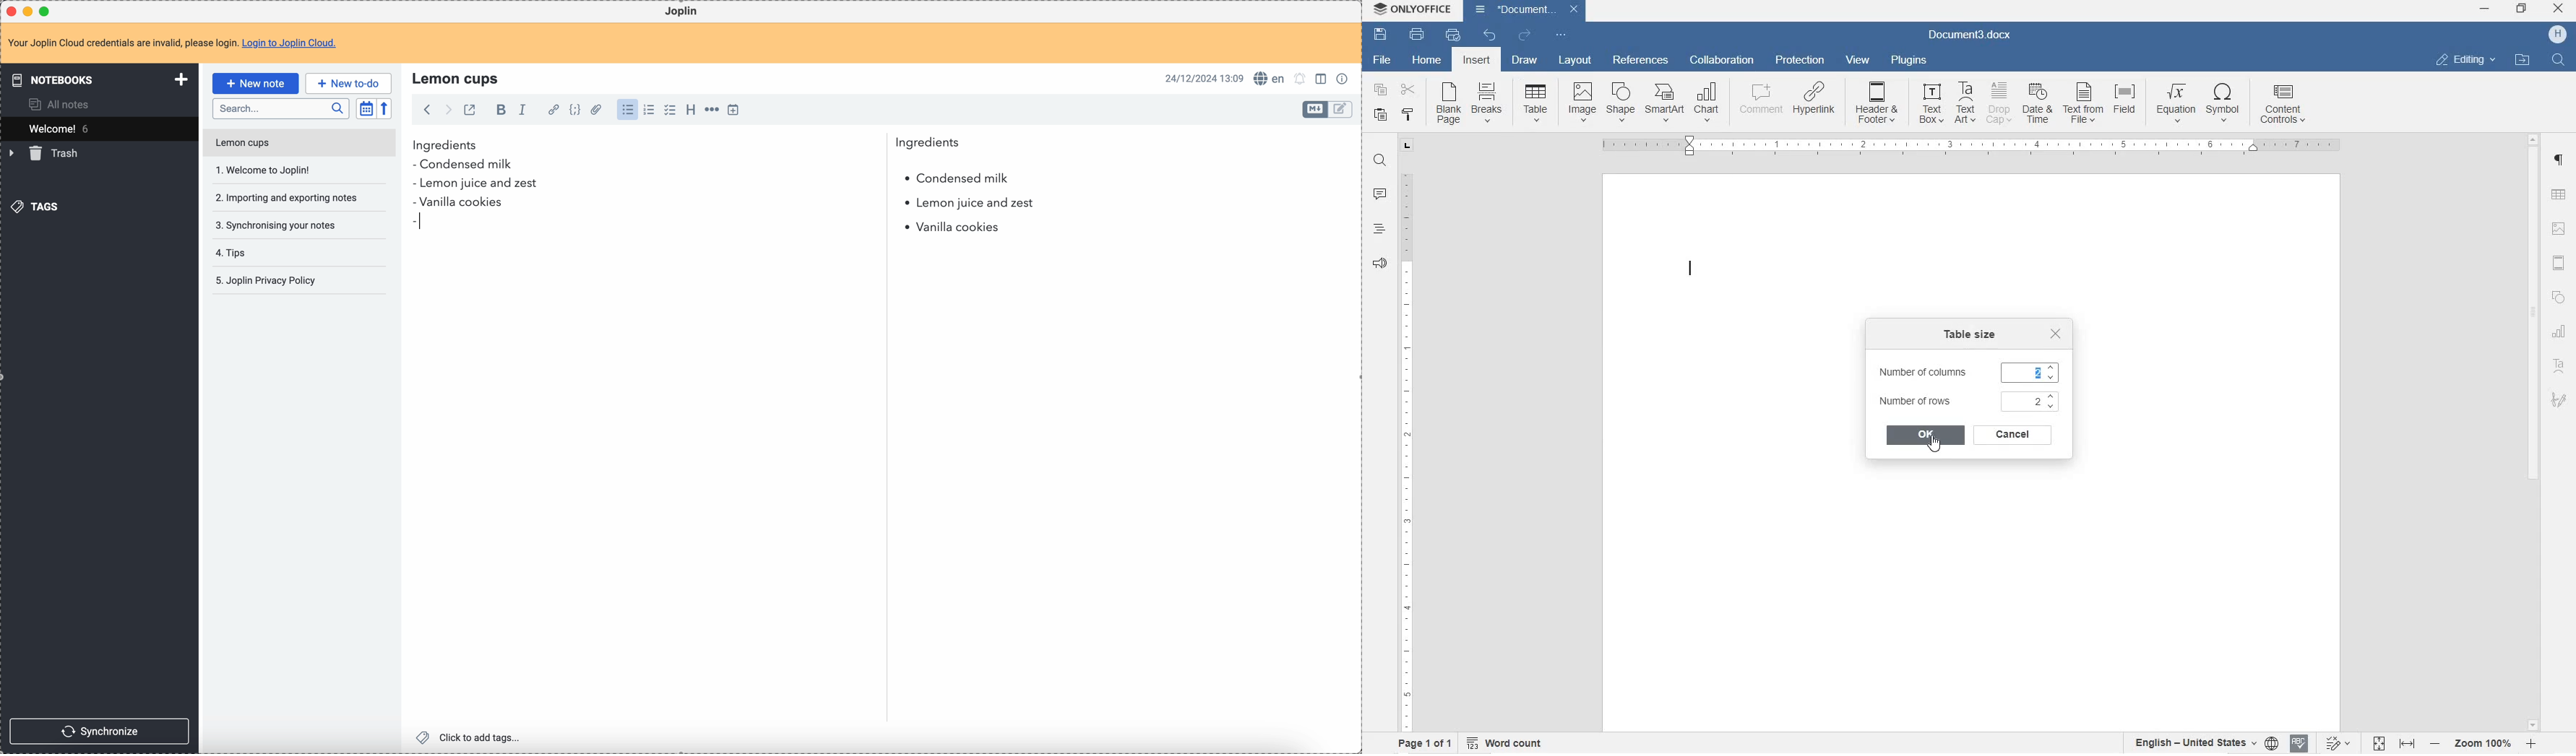 The width and height of the screenshot is (2576, 756). Describe the element at coordinates (1934, 444) in the screenshot. I see `cursor` at that location.